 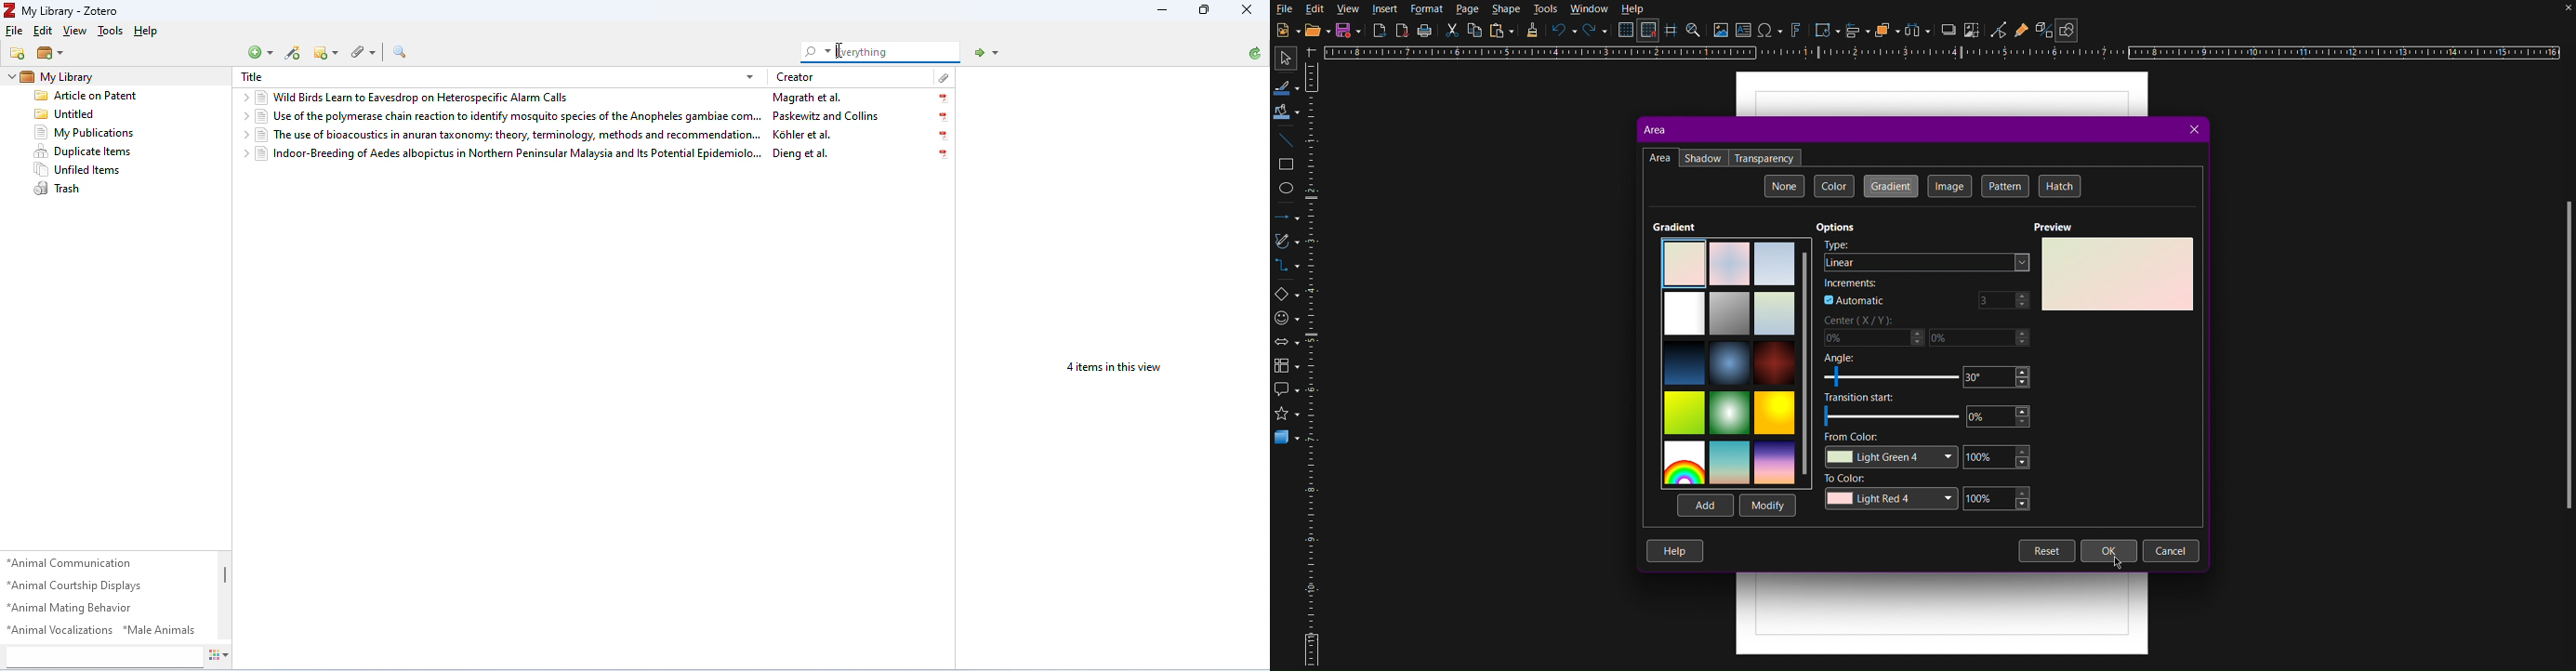 What do you see at coordinates (1286, 164) in the screenshot?
I see `Square` at bounding box center [1286, 164].